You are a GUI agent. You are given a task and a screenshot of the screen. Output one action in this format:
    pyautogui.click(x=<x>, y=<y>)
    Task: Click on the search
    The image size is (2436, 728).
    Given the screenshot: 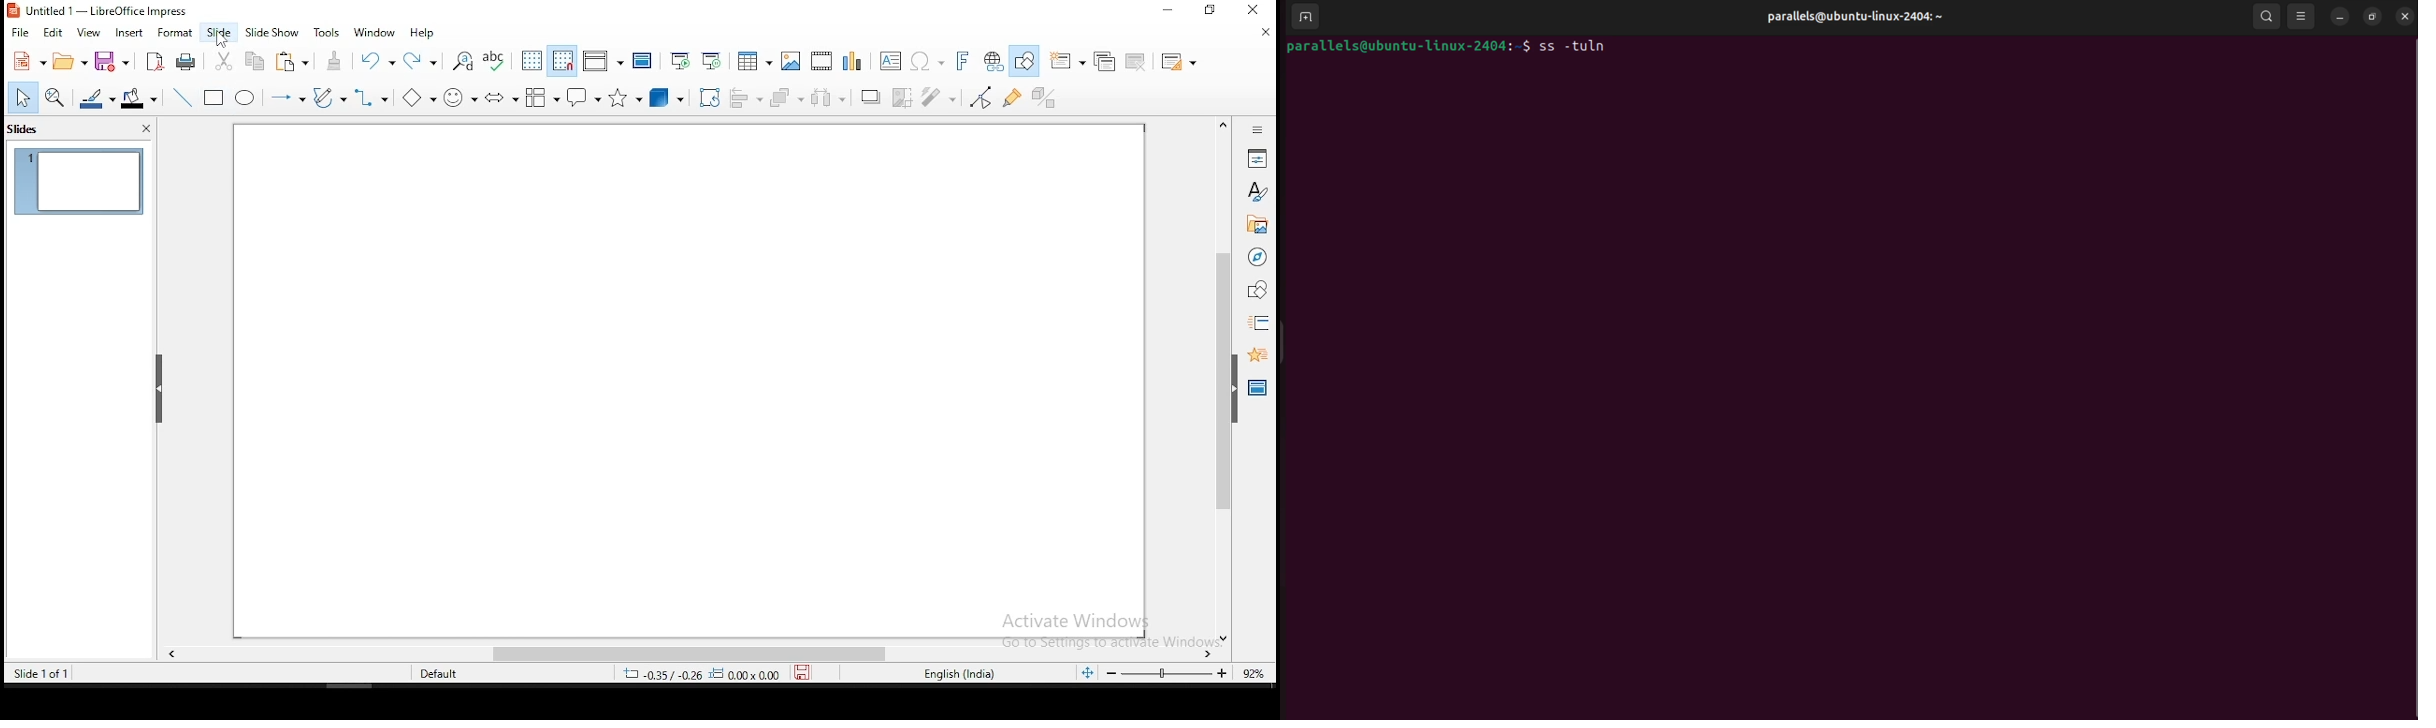 What is the action you would take?
    pyautogui.click(x=2270, y=17)
    